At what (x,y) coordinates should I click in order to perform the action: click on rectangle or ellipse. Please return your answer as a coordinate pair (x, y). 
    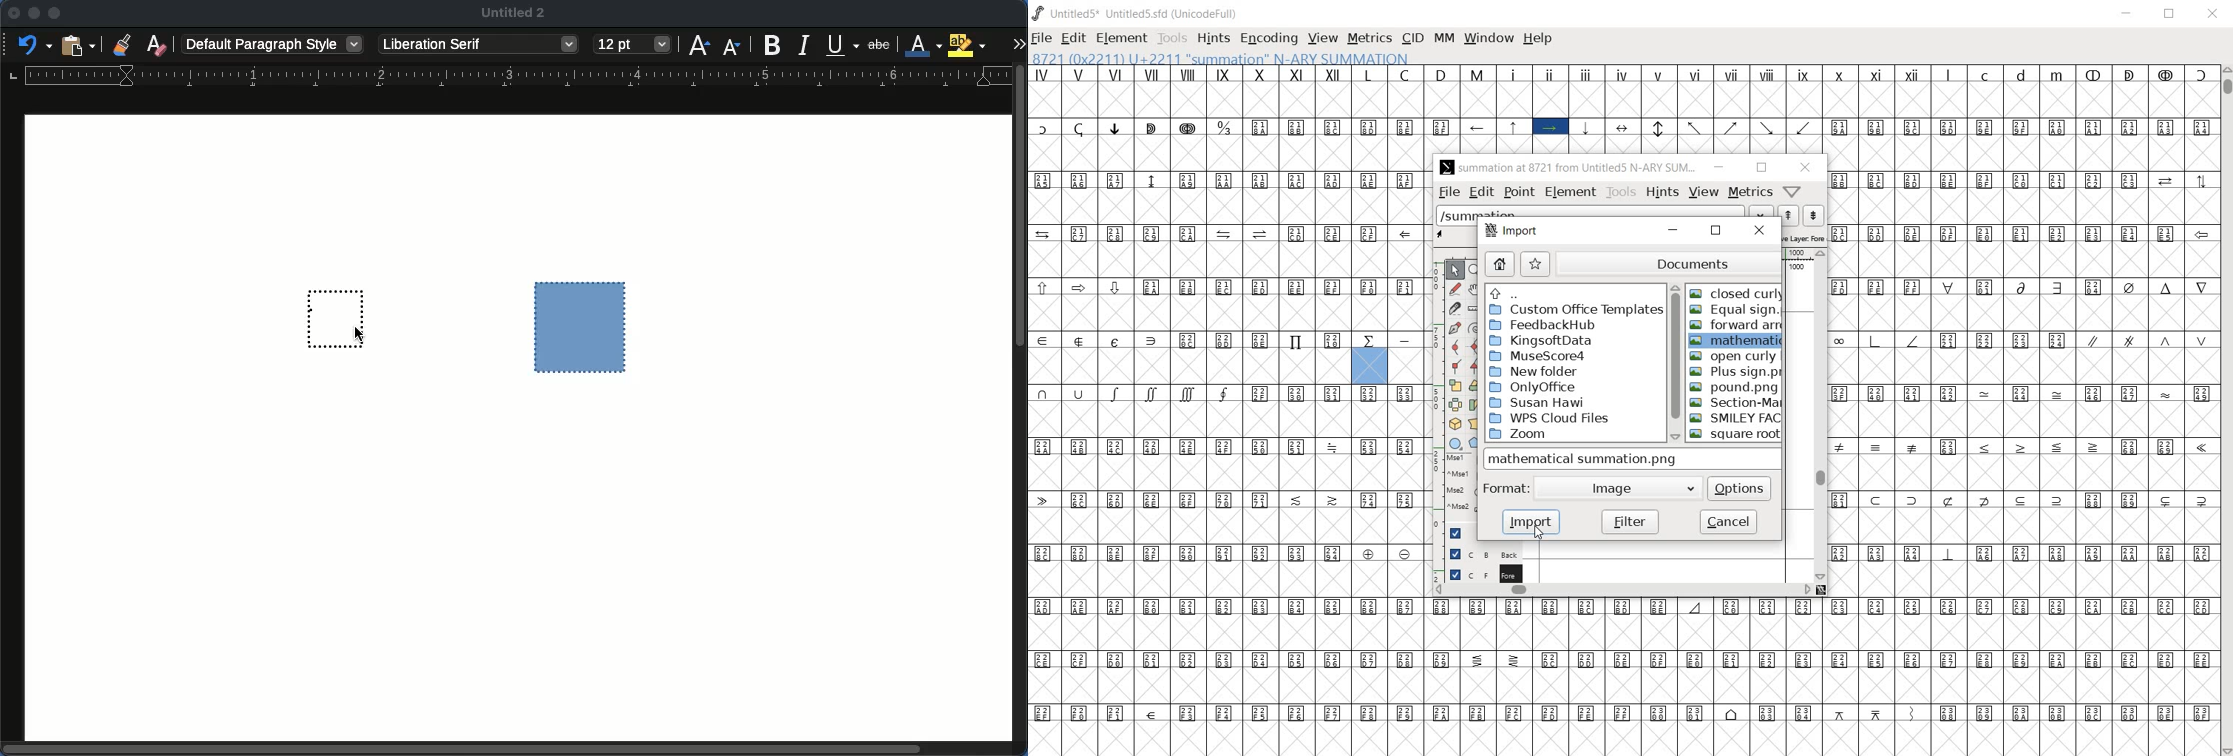
    Looking at the image, I should click on (1455, 443).